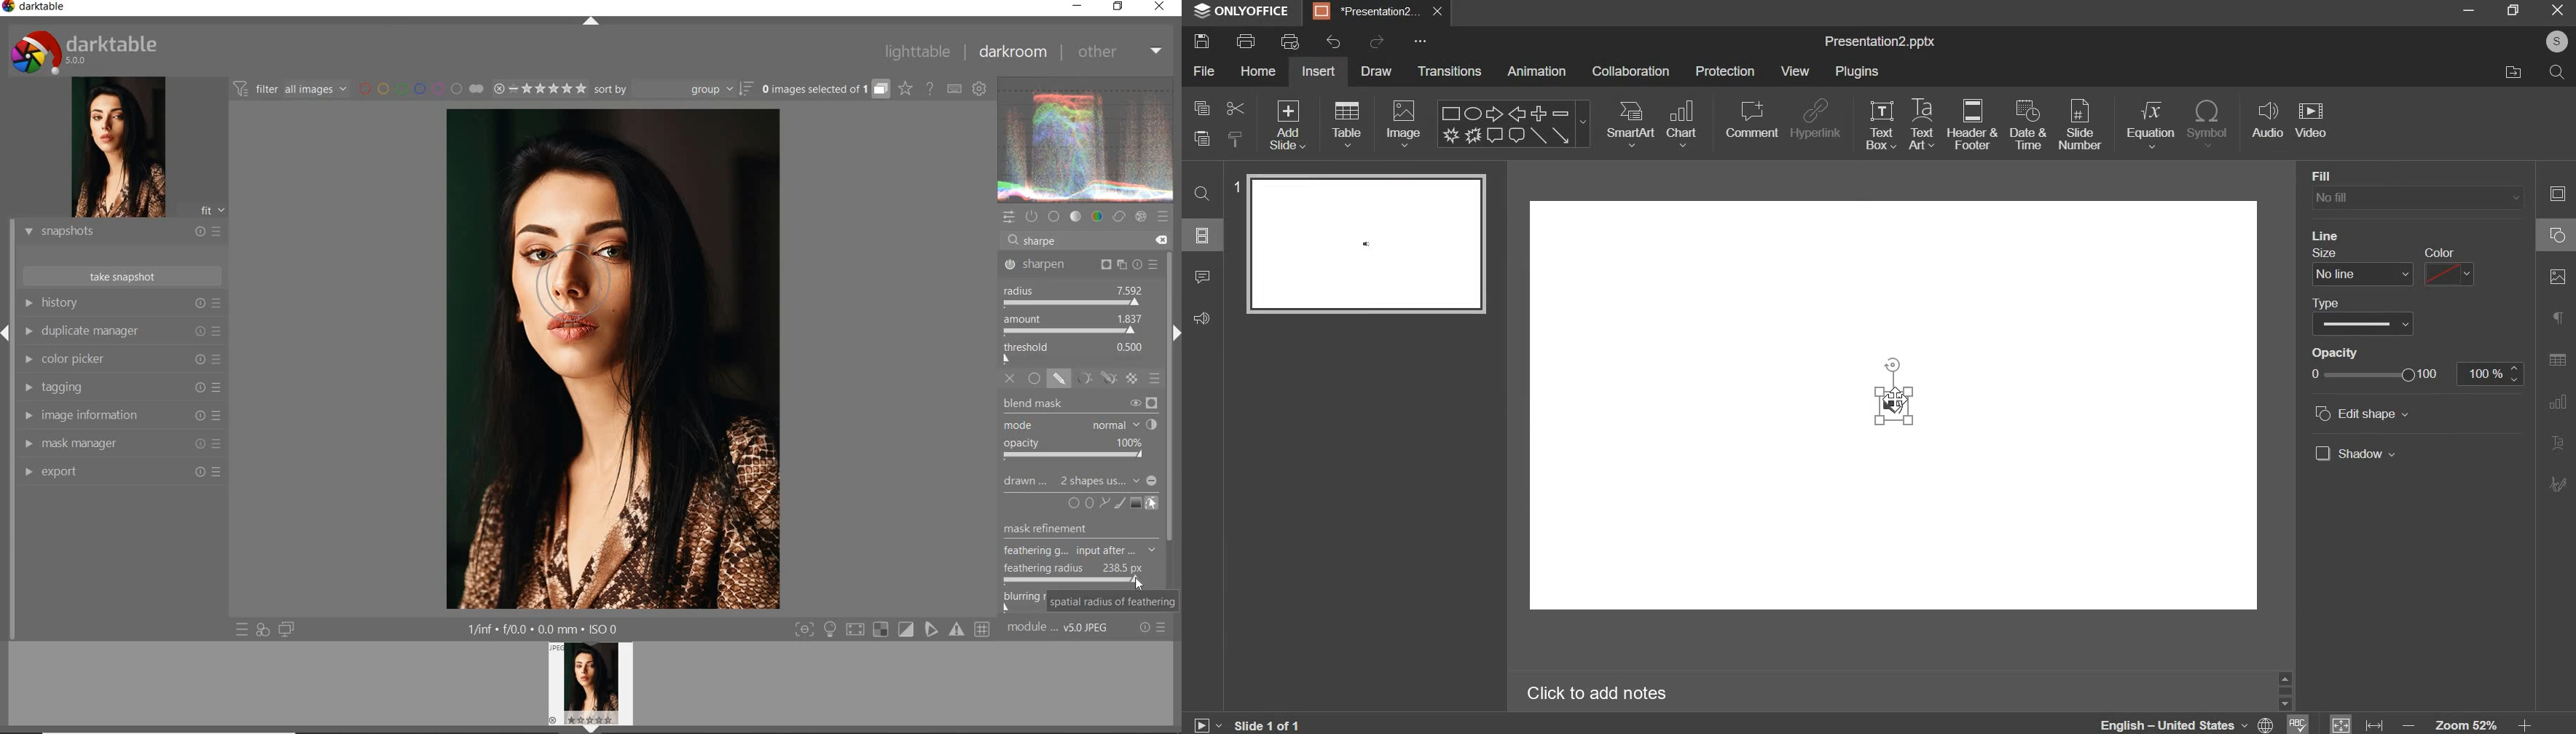 The height and width of the screenshot is (756, 2576). What do you see at coordinates (1418, 41) in the screenshot?
I see `customize quick access` at bounding box center [1418, 41].